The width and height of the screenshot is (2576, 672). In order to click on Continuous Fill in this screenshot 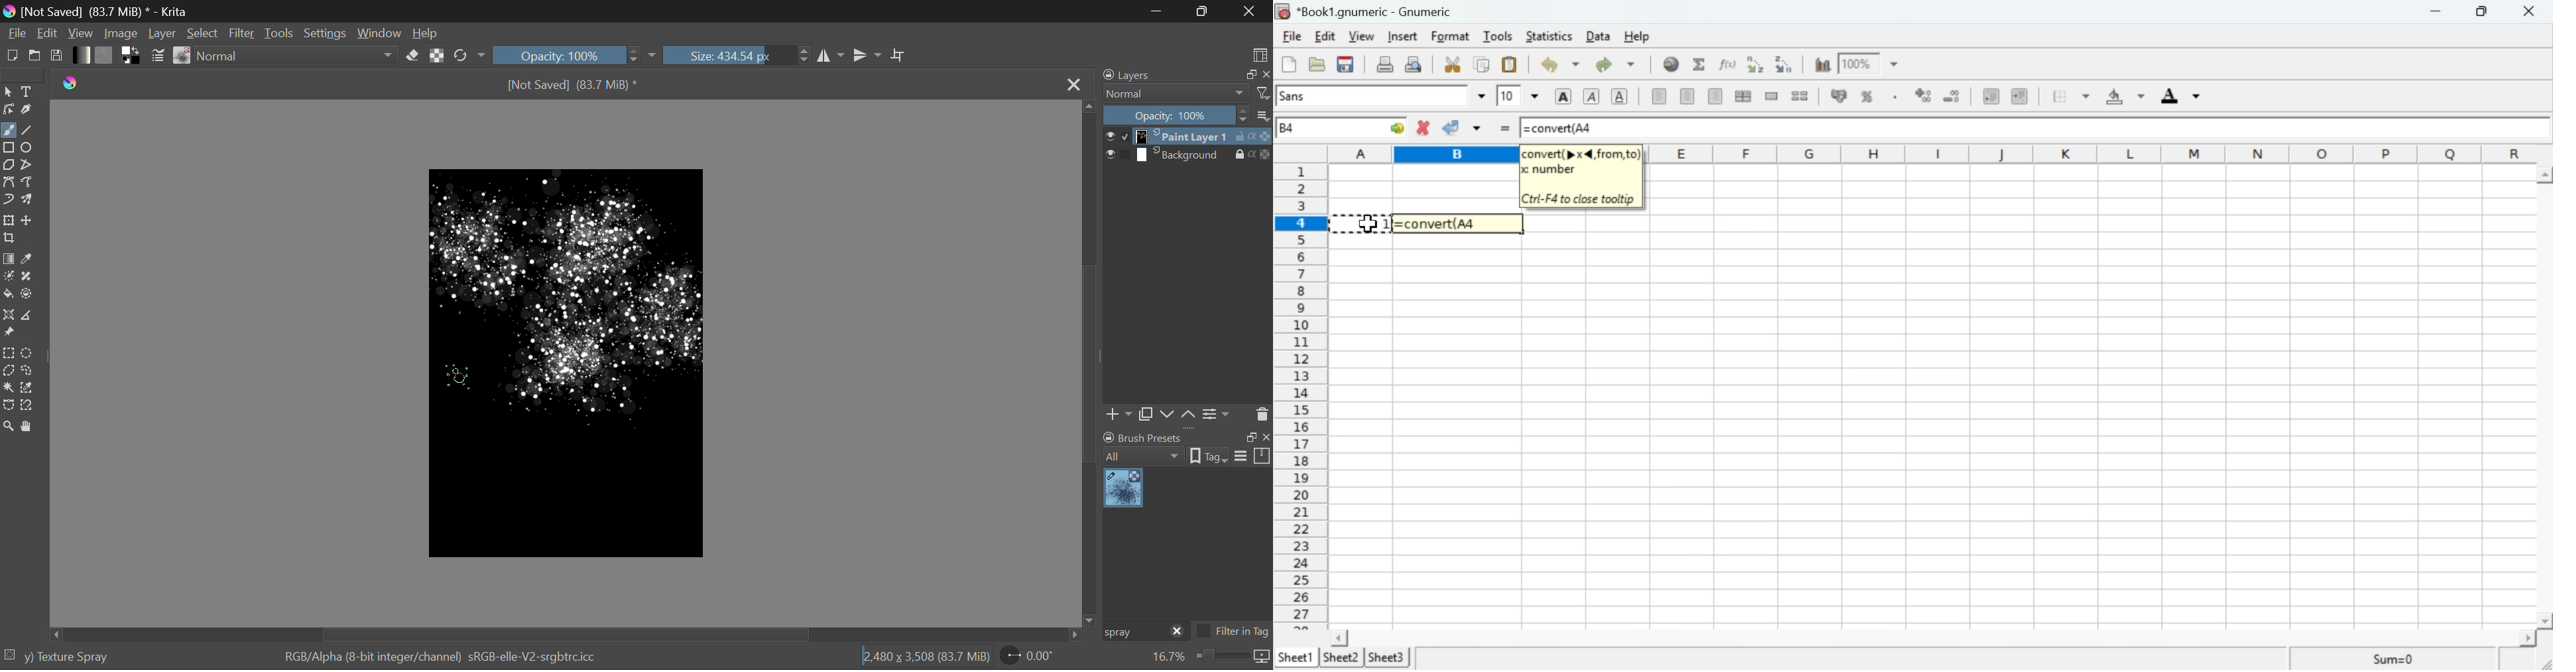, I will do `click(8, 386)`.